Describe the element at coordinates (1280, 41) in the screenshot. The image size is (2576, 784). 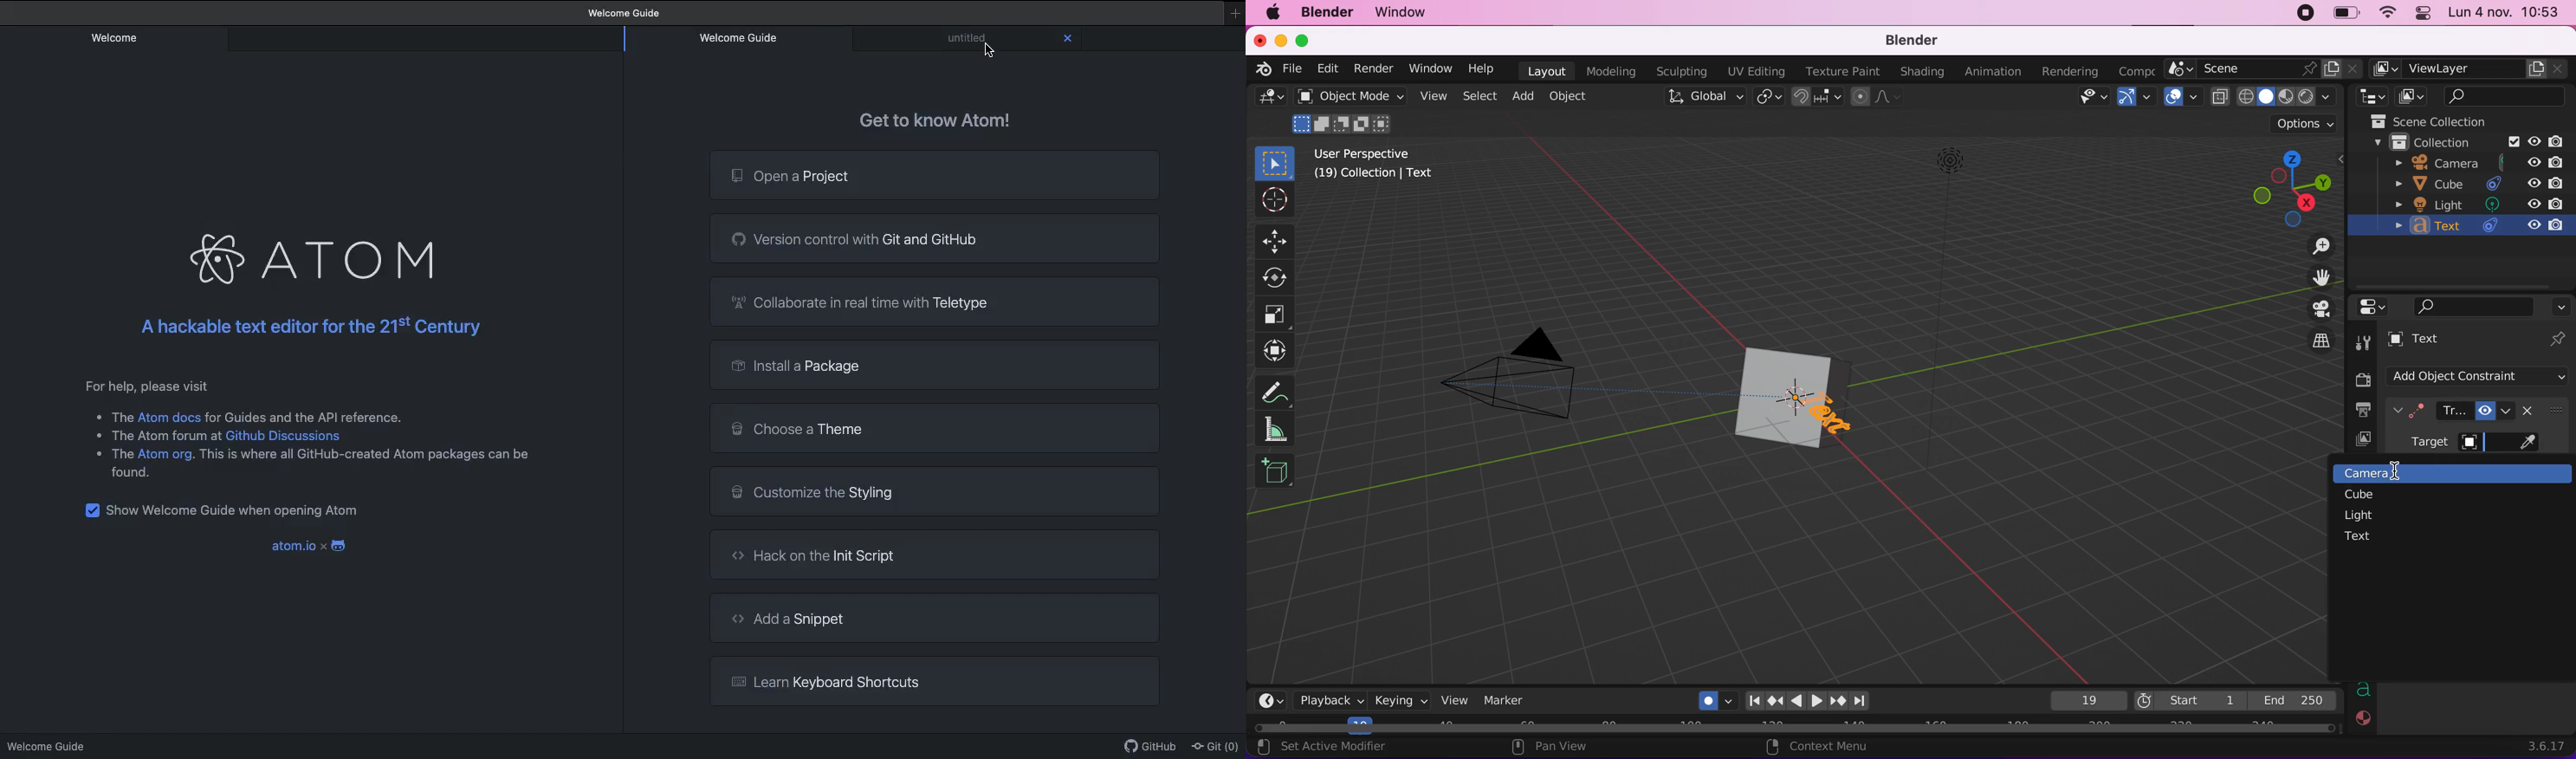
I see `minimize` at that location.